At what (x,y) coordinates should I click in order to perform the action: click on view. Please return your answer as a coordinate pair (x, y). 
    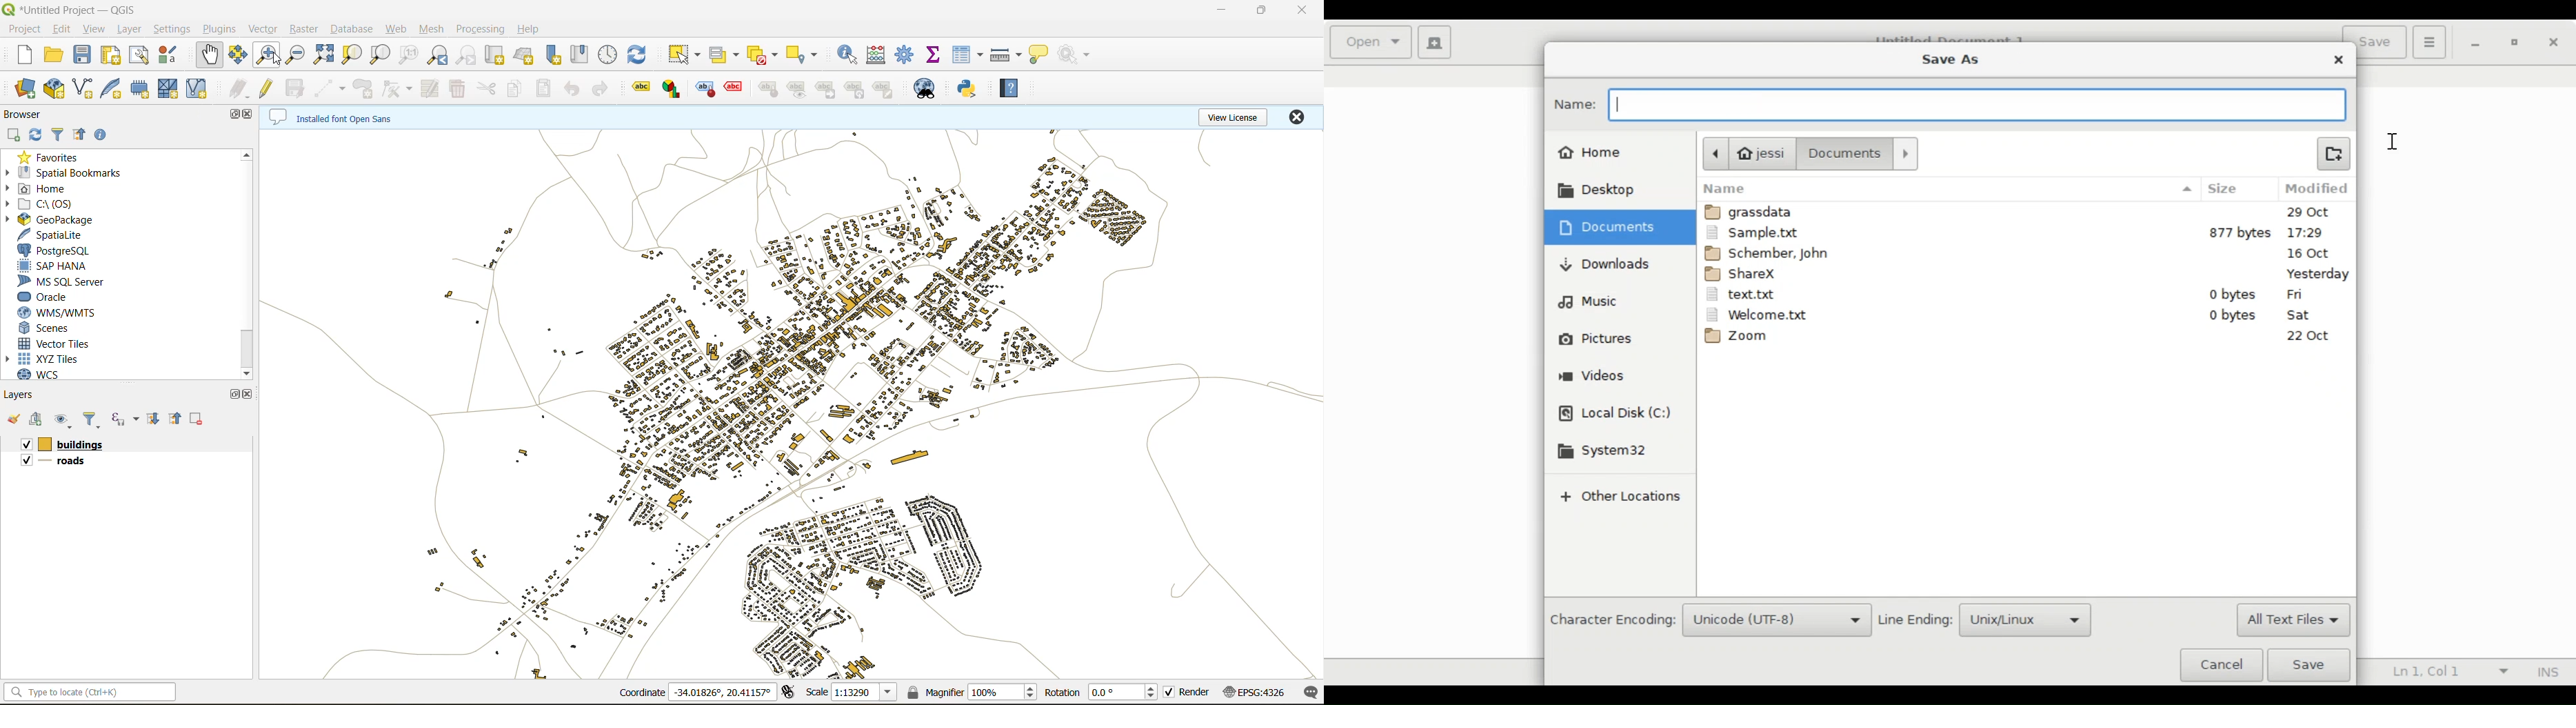
    Looking at the image, I should click on (94, 29).